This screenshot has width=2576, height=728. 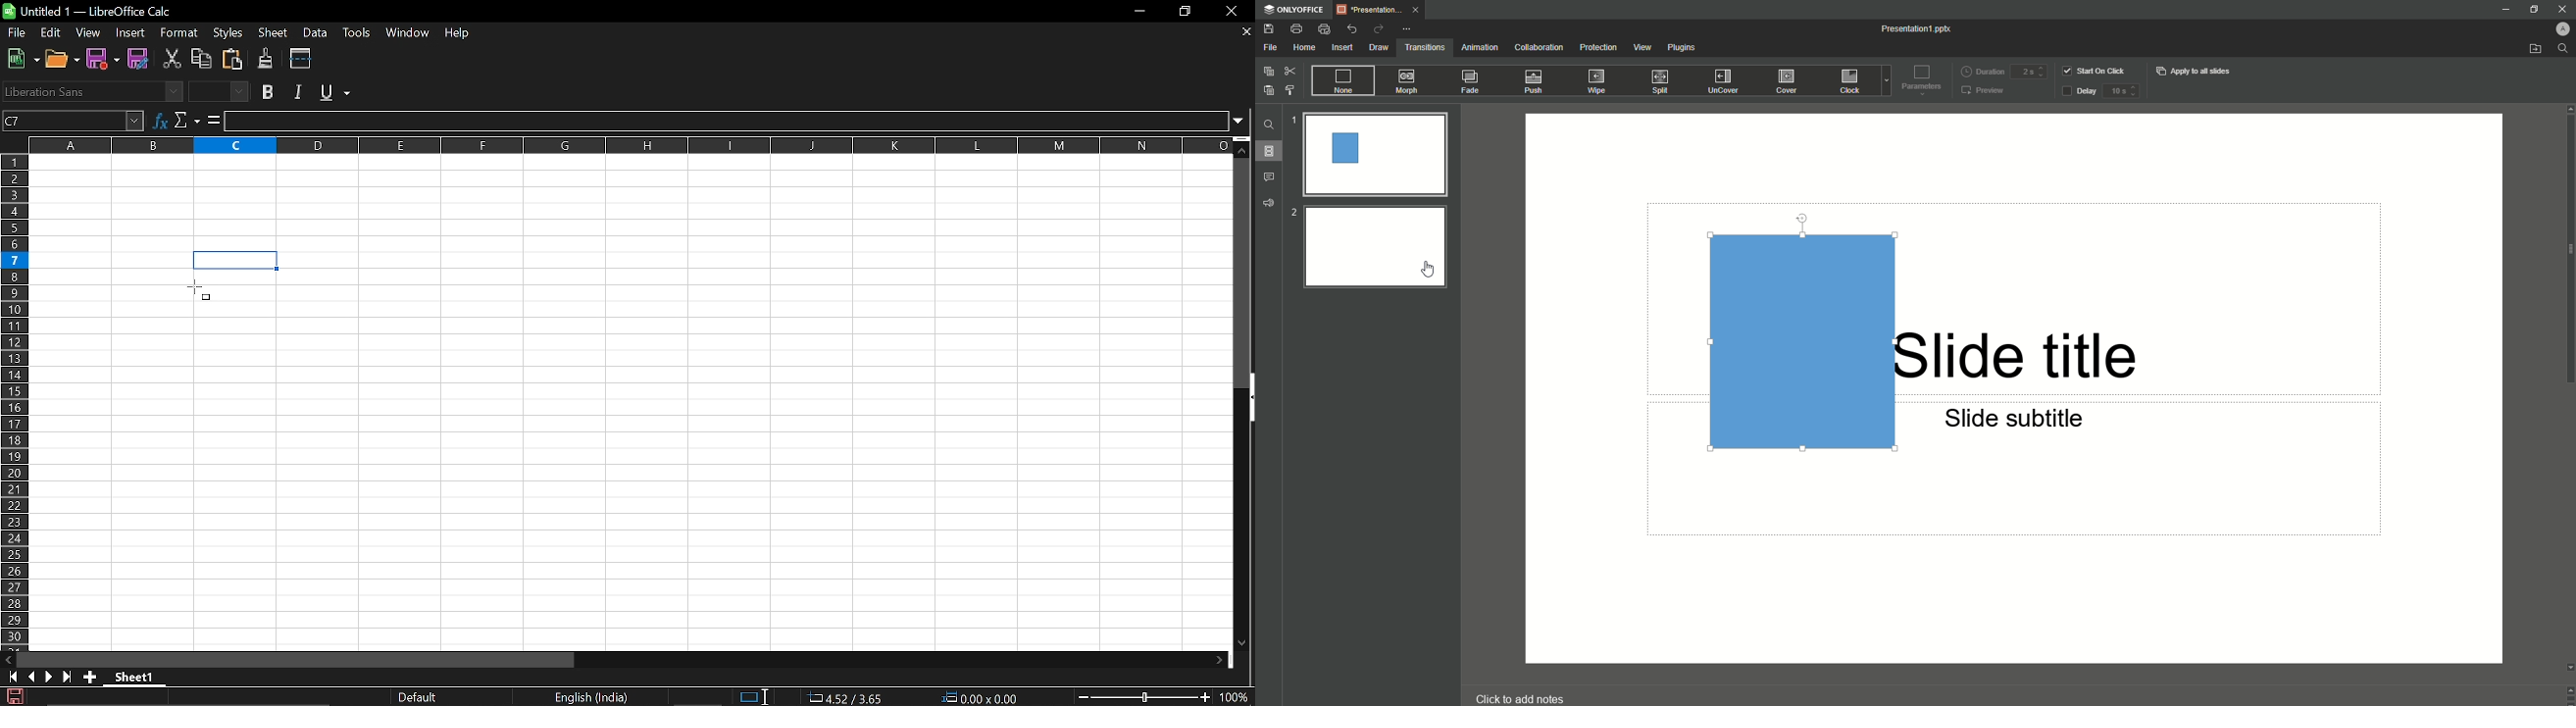 What do you see at coordinates (52, 33) in the screenshot?
I see `Edit` at bounding box center [52, 33].